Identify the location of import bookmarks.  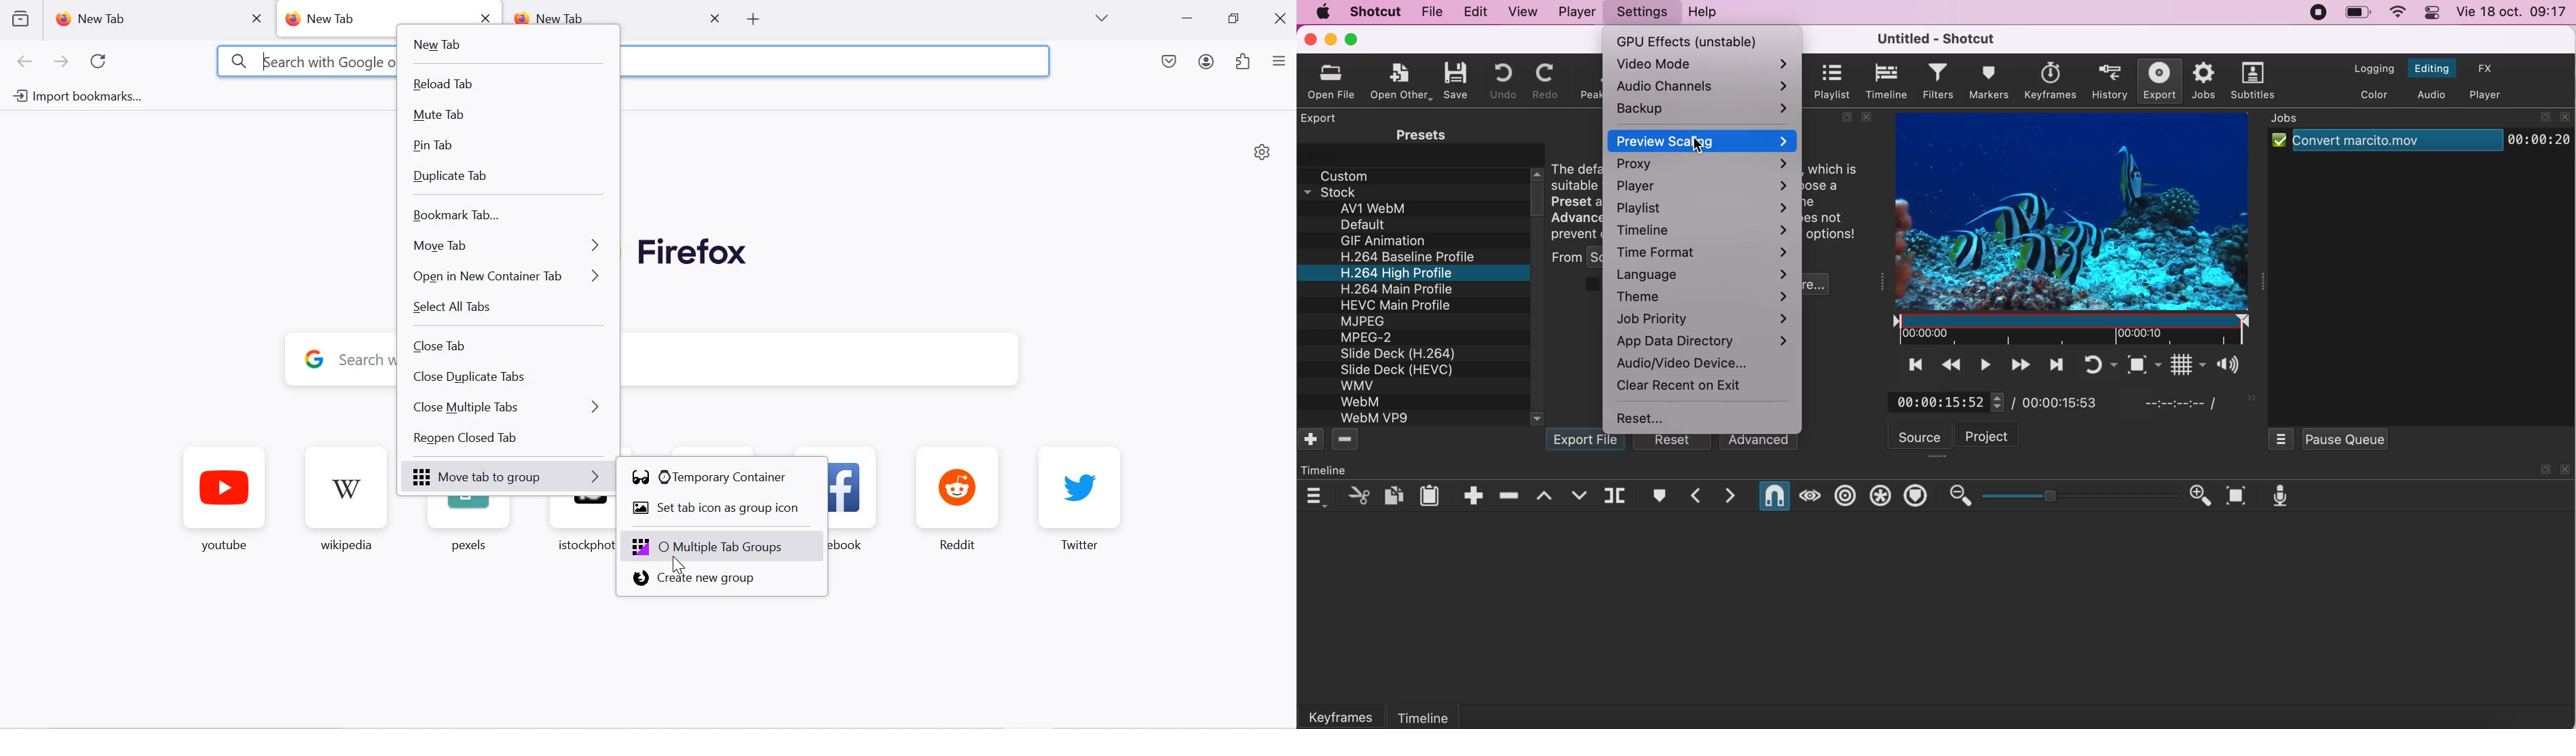
(75, 97).